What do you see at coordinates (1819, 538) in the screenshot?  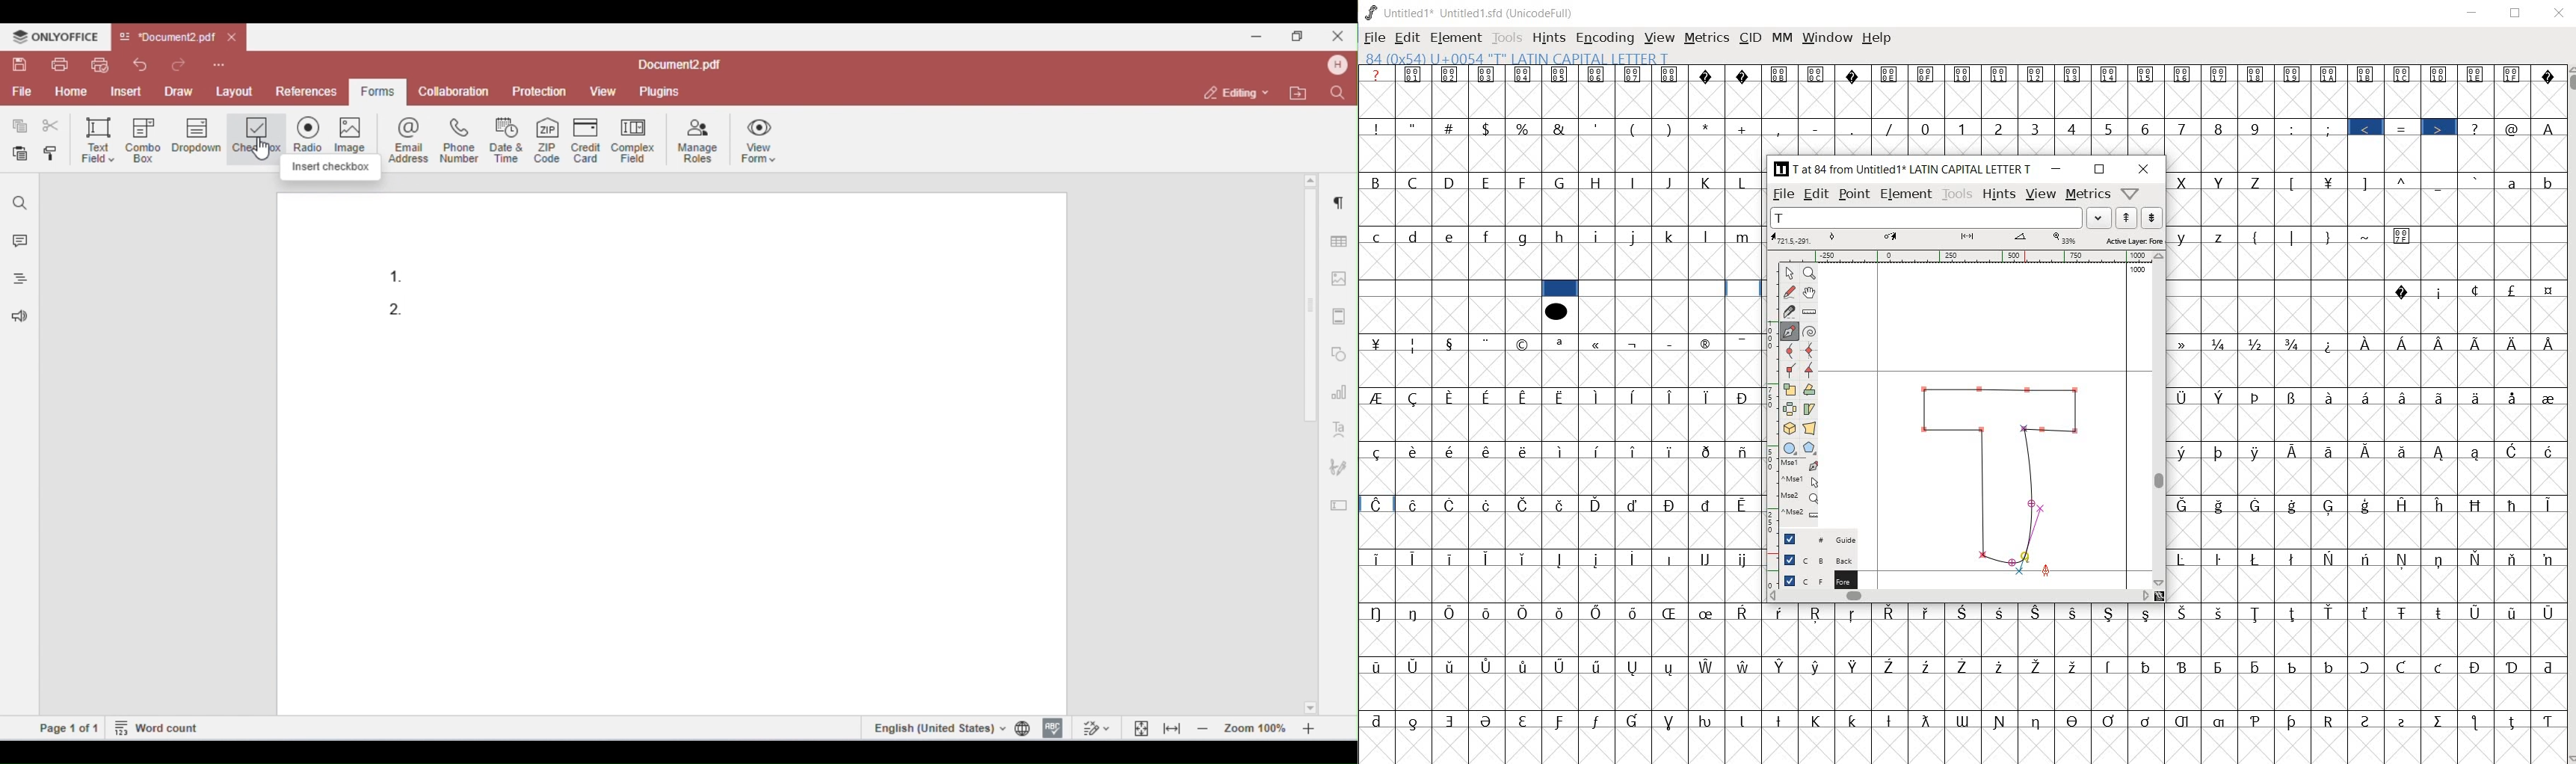 I see `guide layer` at bounding box center [1819, 538].